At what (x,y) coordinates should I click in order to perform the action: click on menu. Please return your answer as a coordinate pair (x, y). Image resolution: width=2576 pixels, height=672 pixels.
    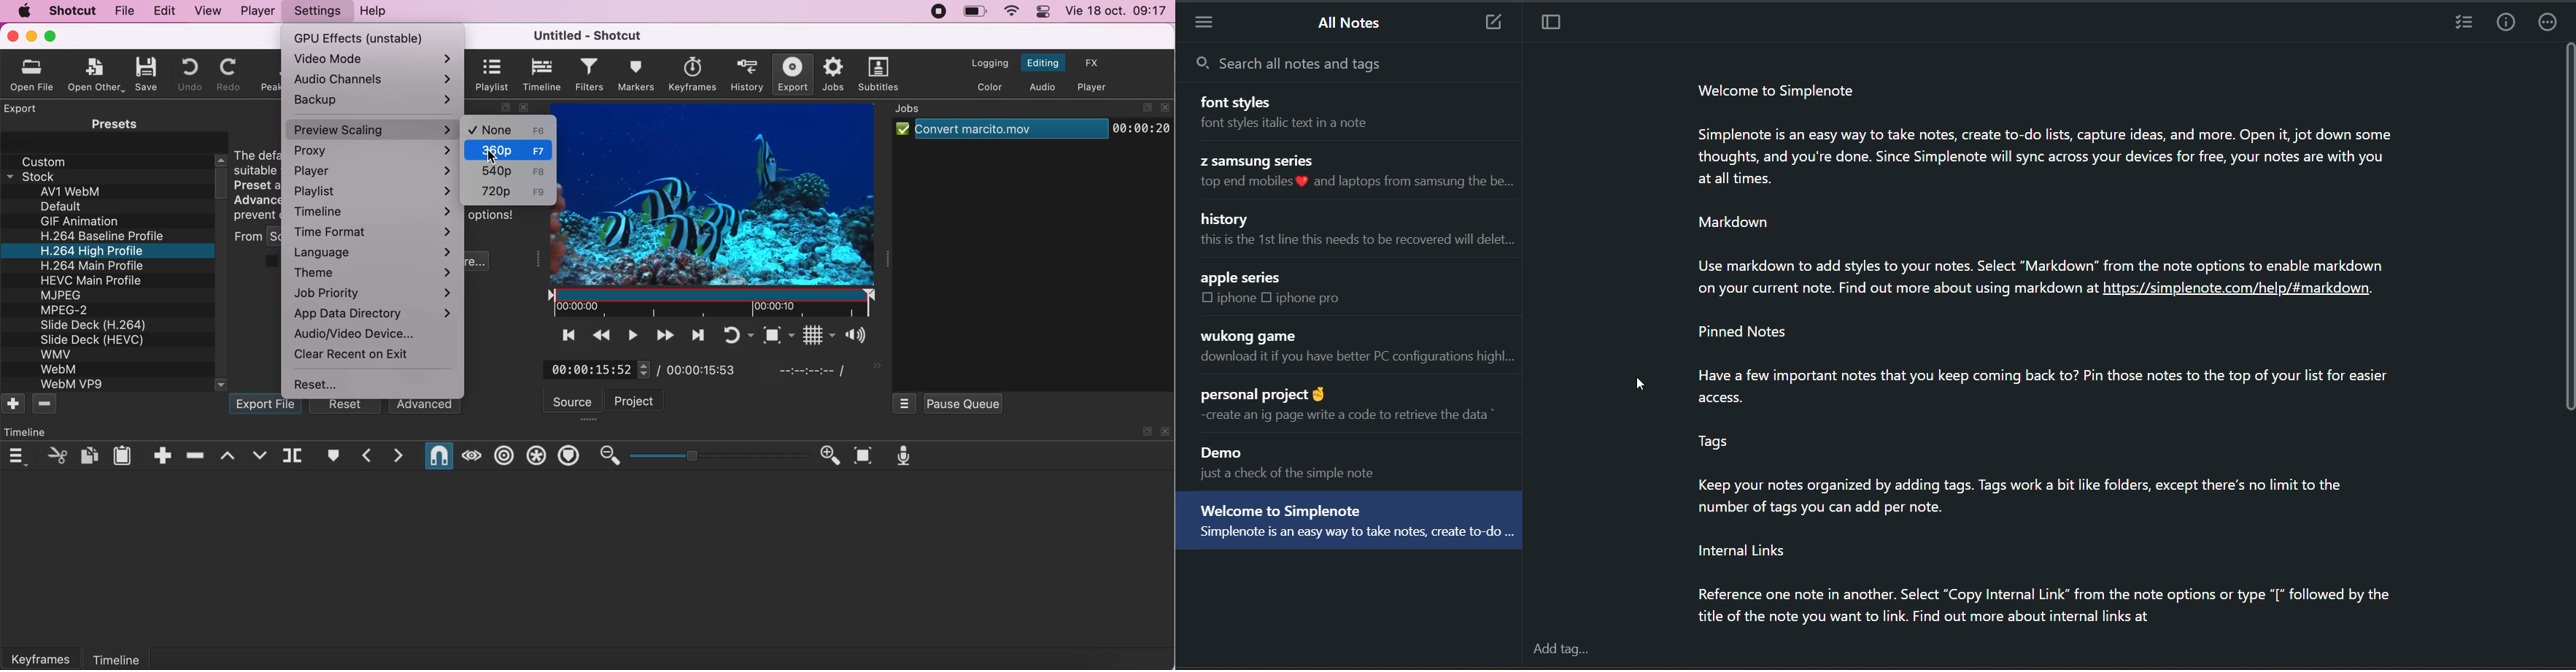
    Looking at the image, I should click on (1214, 22).